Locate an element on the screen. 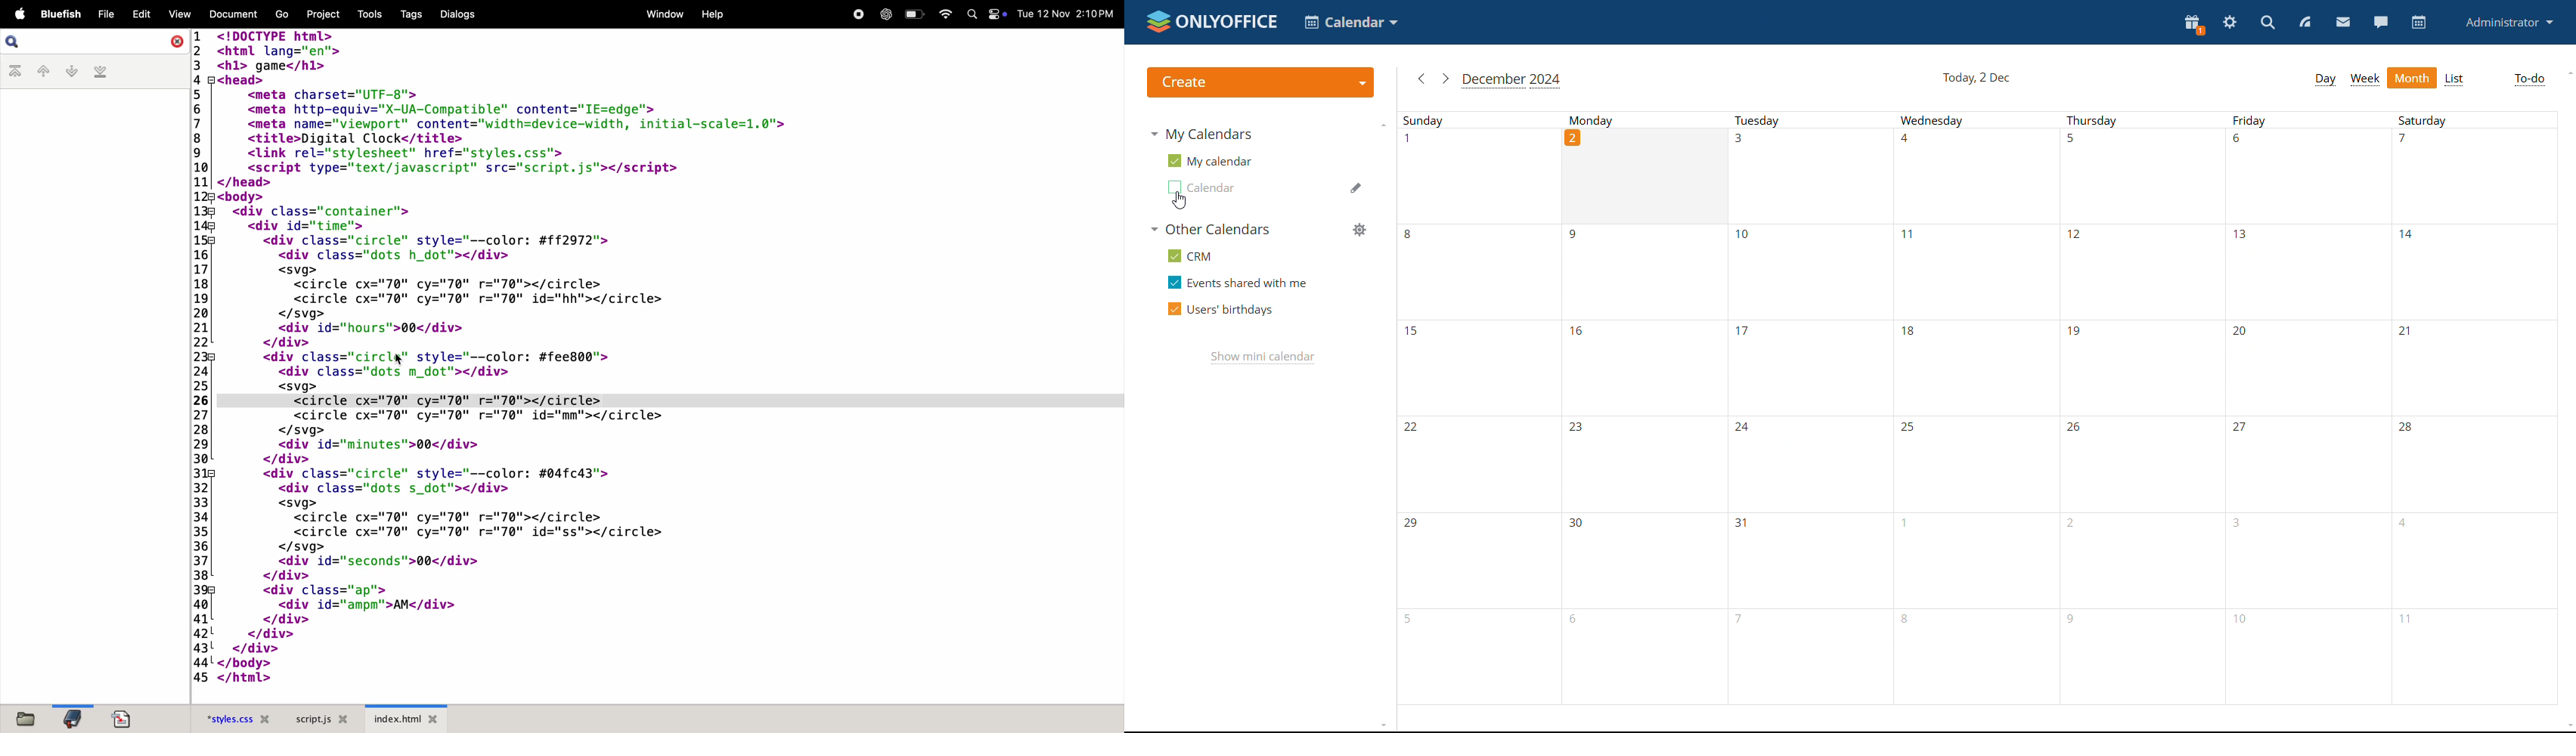  other calendars is located at coordinates (1208, 230).